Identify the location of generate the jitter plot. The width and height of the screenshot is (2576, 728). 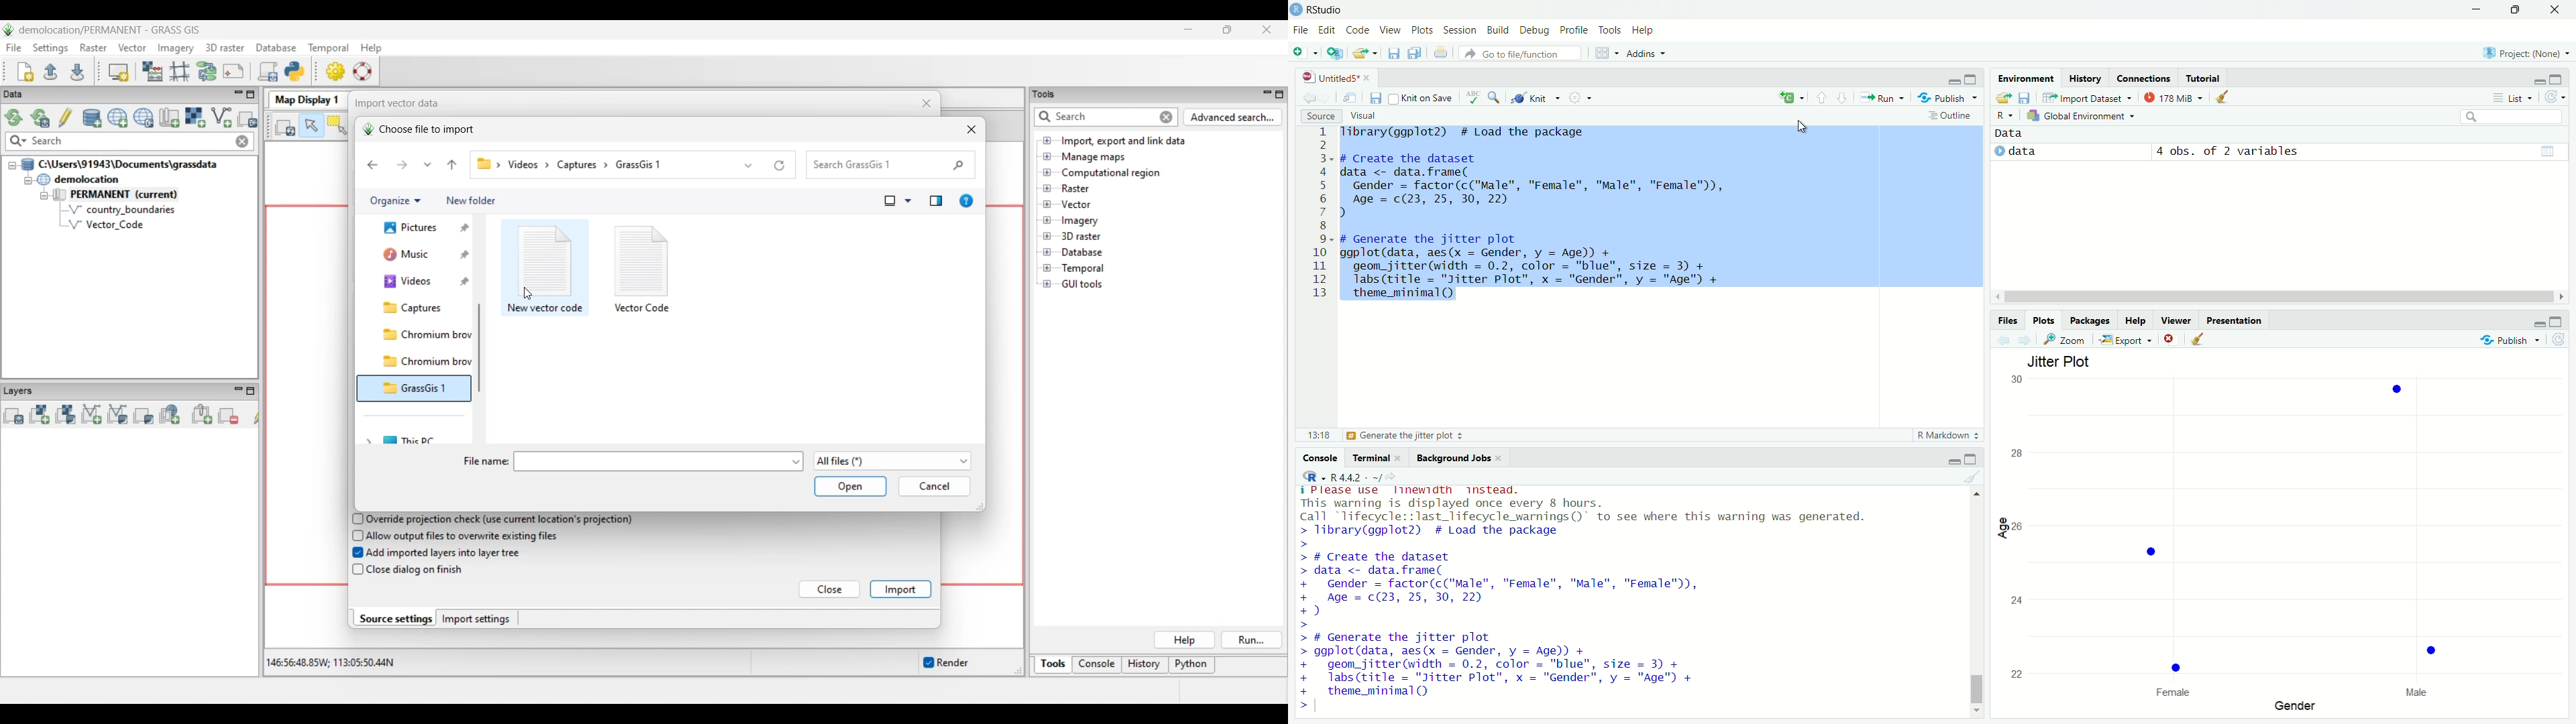
(1408, 436).